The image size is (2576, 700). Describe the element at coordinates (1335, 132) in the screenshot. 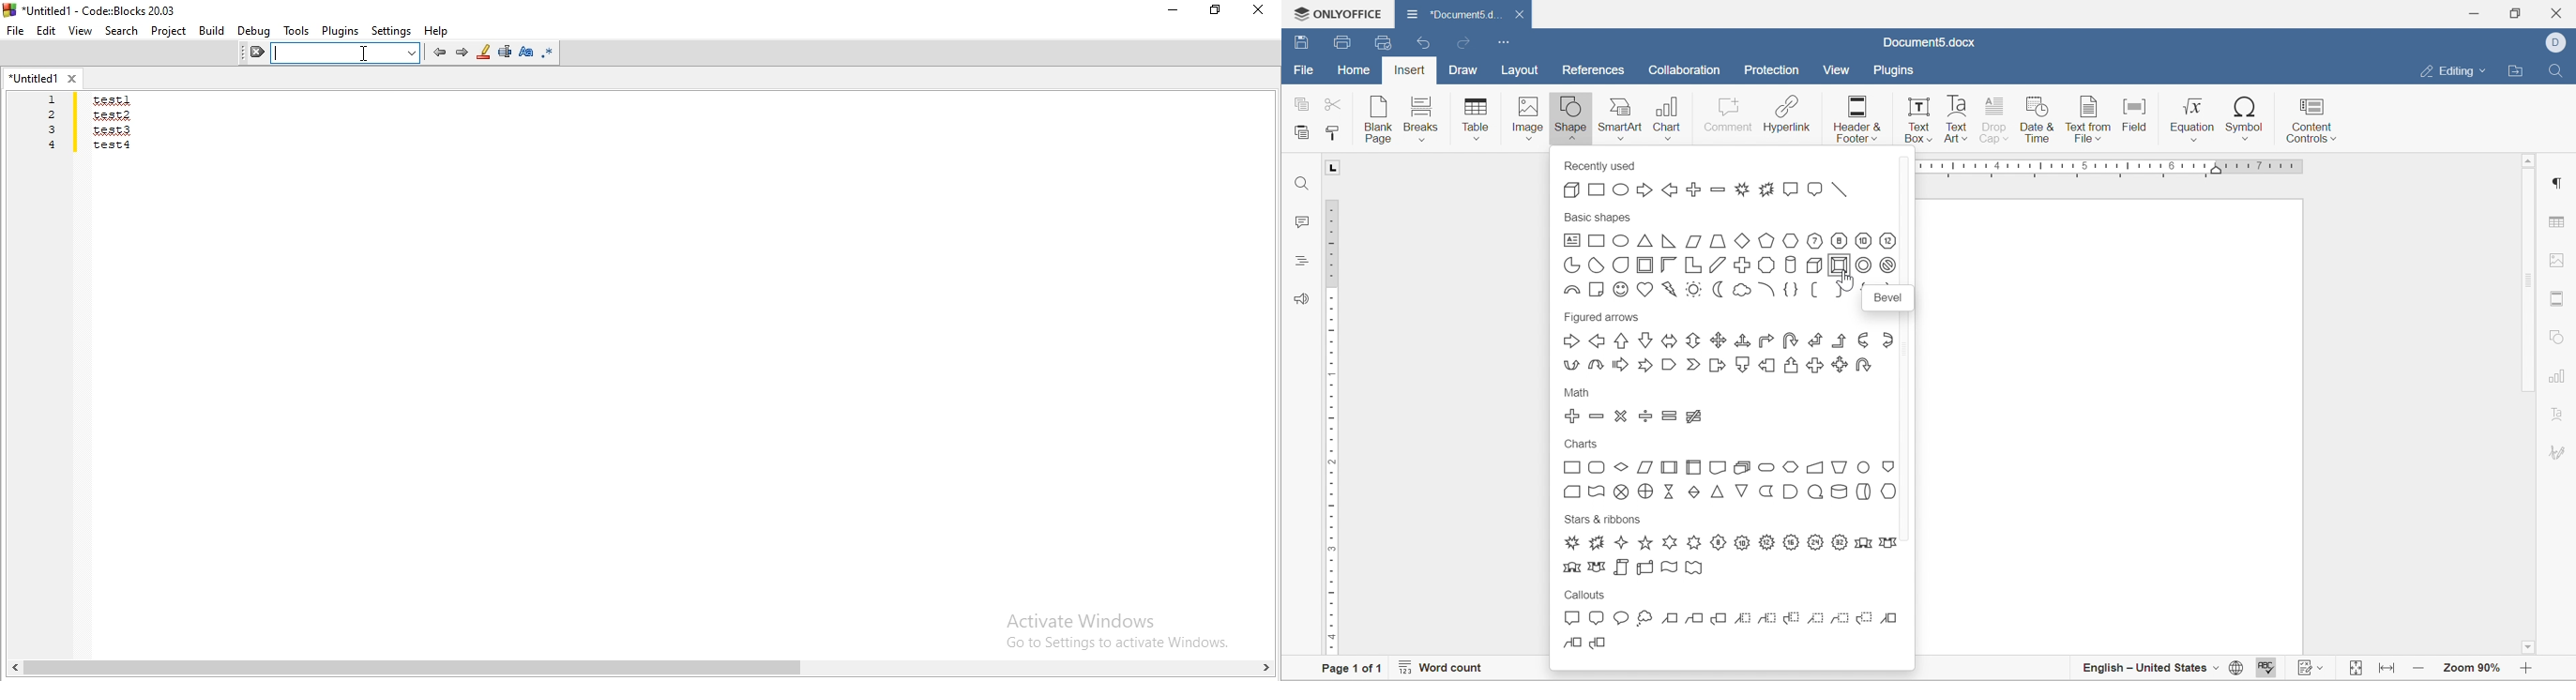

I see `copy style` at that location.